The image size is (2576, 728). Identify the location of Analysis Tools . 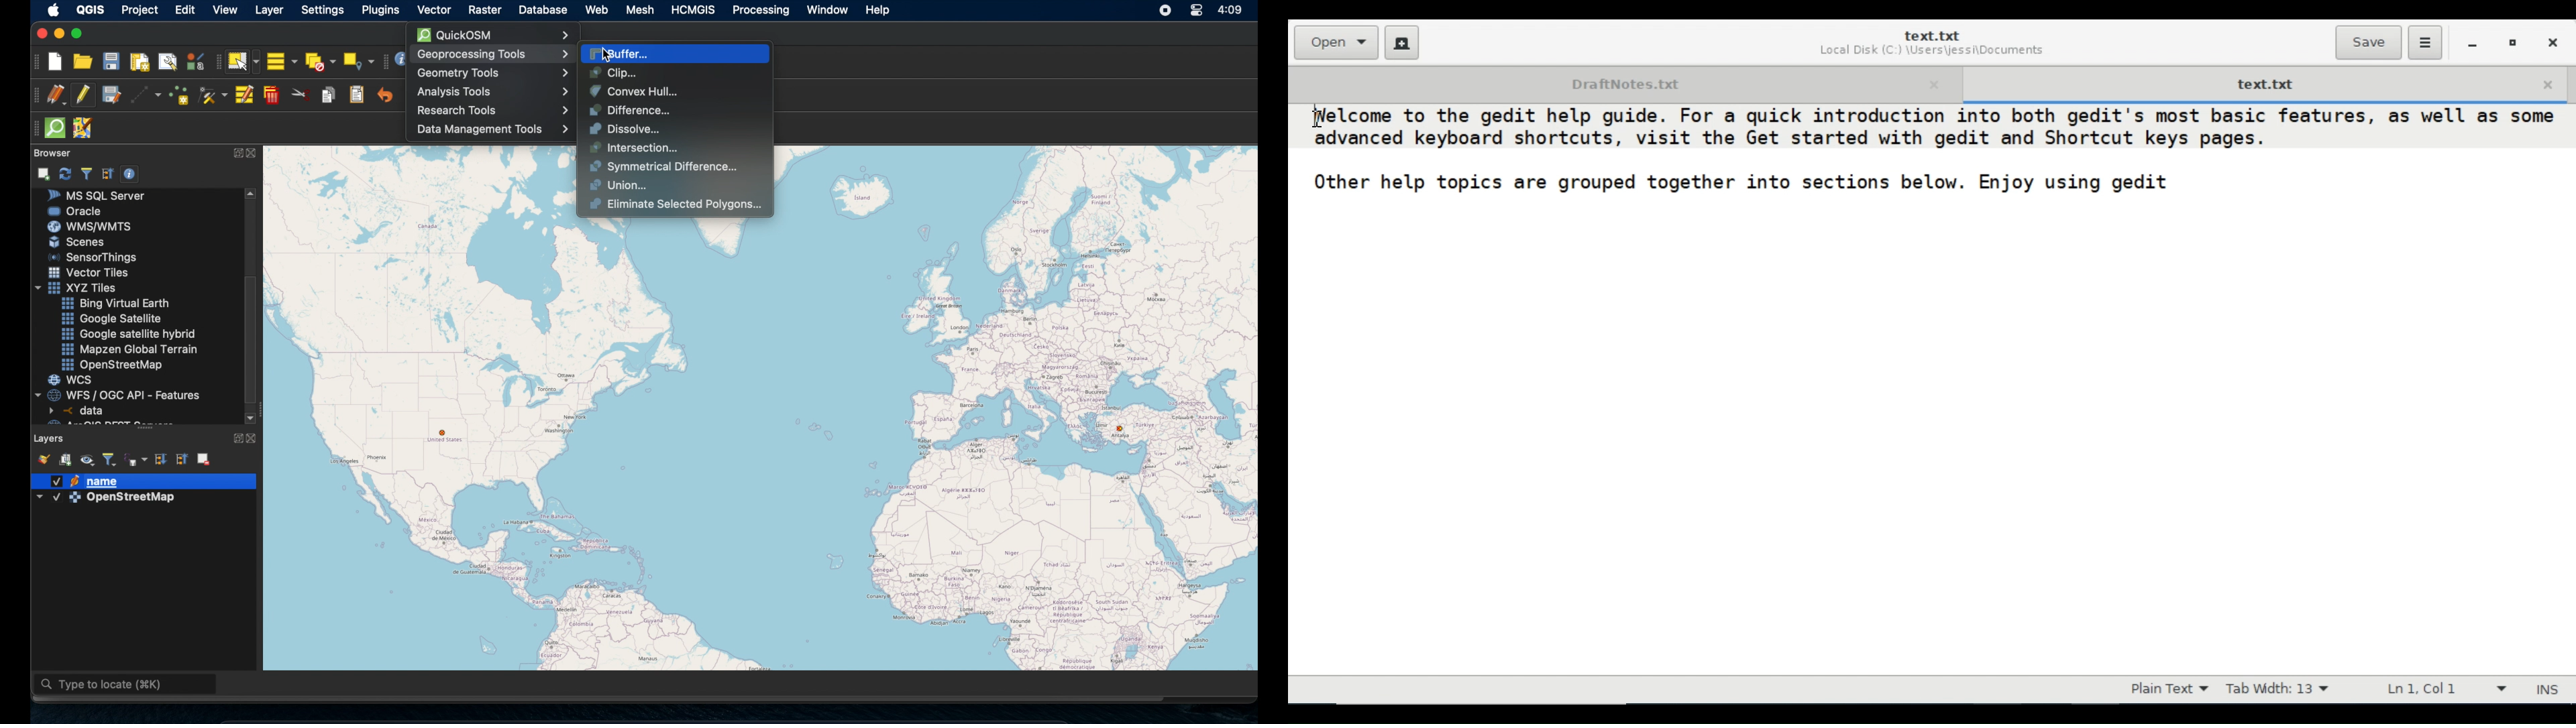
(496, 93).